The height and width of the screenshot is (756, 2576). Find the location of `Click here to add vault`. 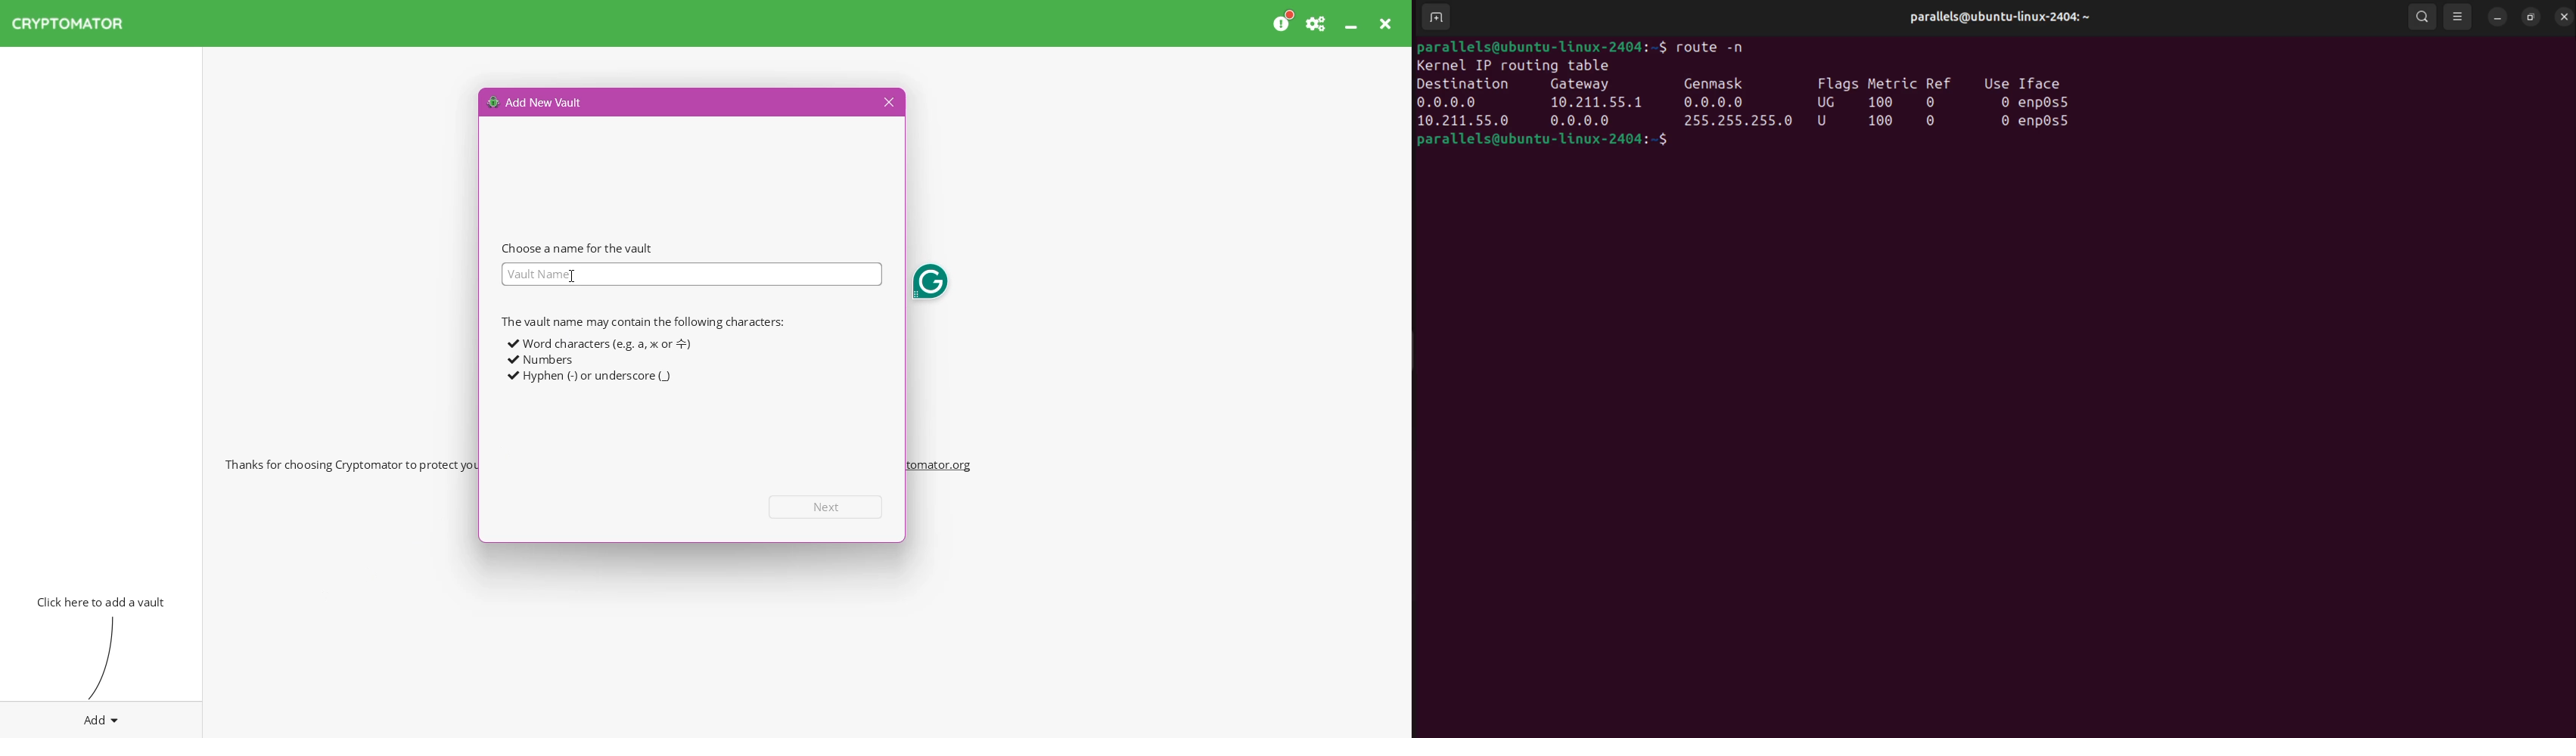

Click here to add vault is located at coordinates (98, 600).